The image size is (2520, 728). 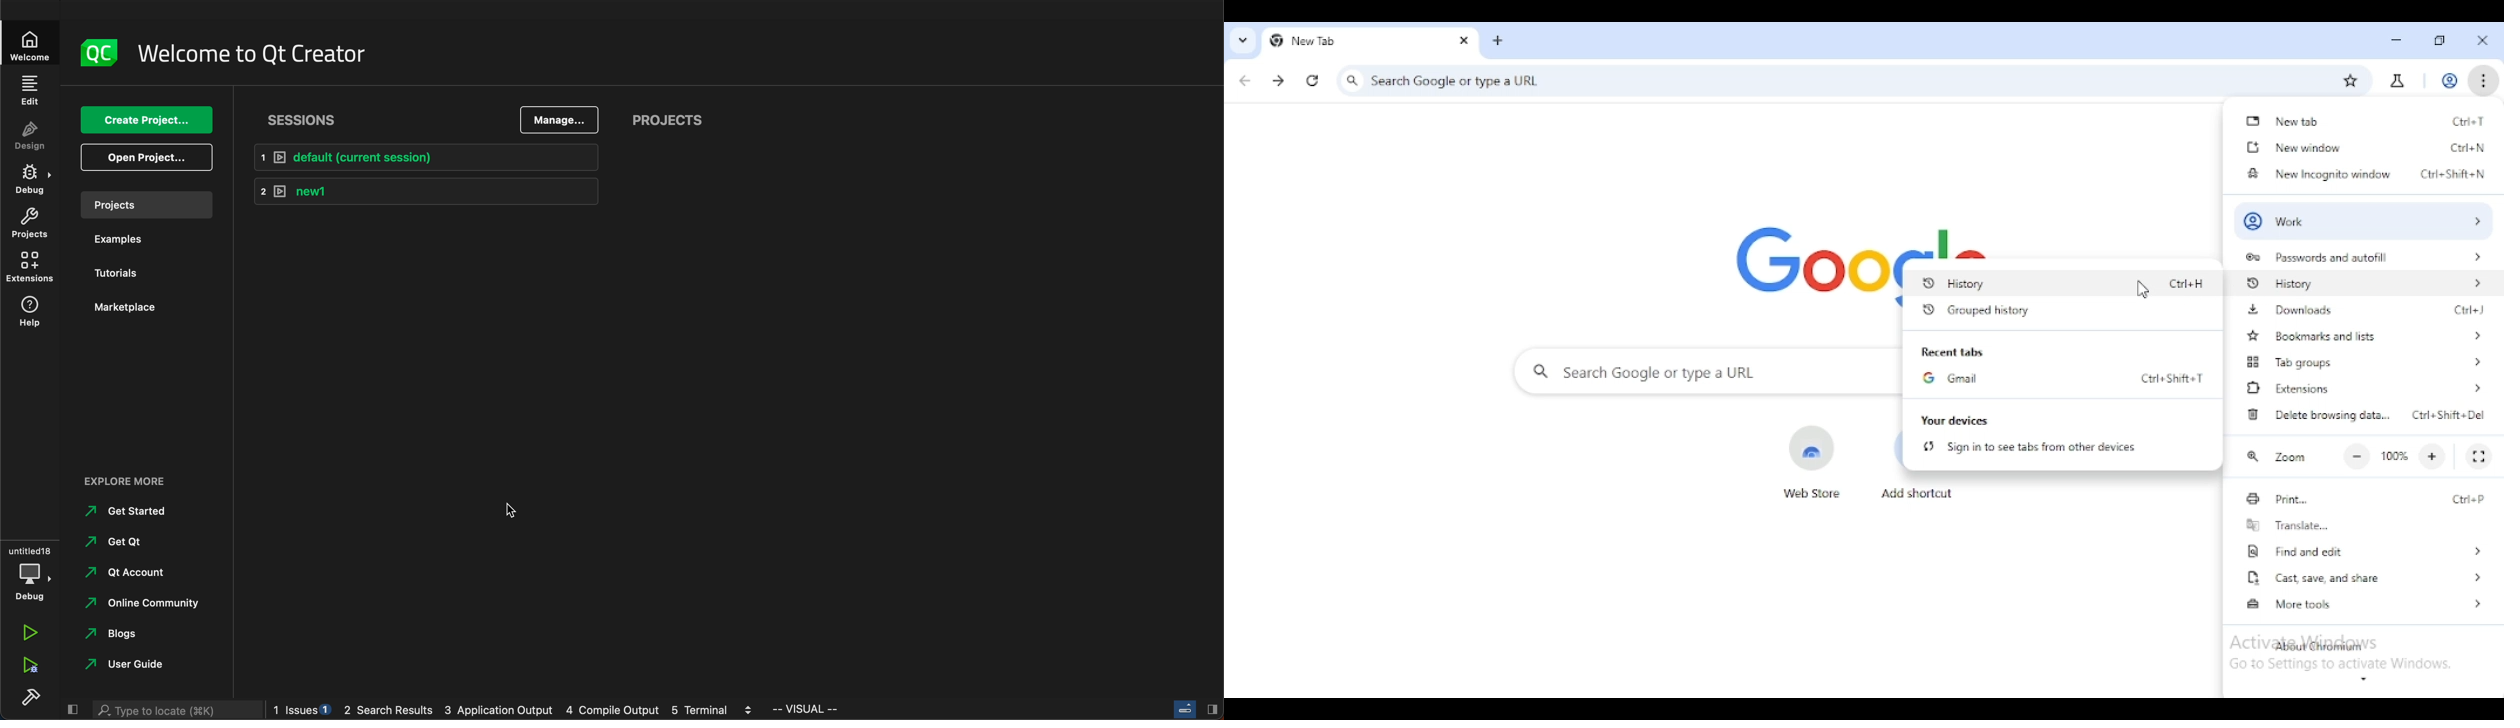 What do you see at coordinates (1278, 81) in the screenshot?
I see `click to go forward` at bounding box center [1278, 81].